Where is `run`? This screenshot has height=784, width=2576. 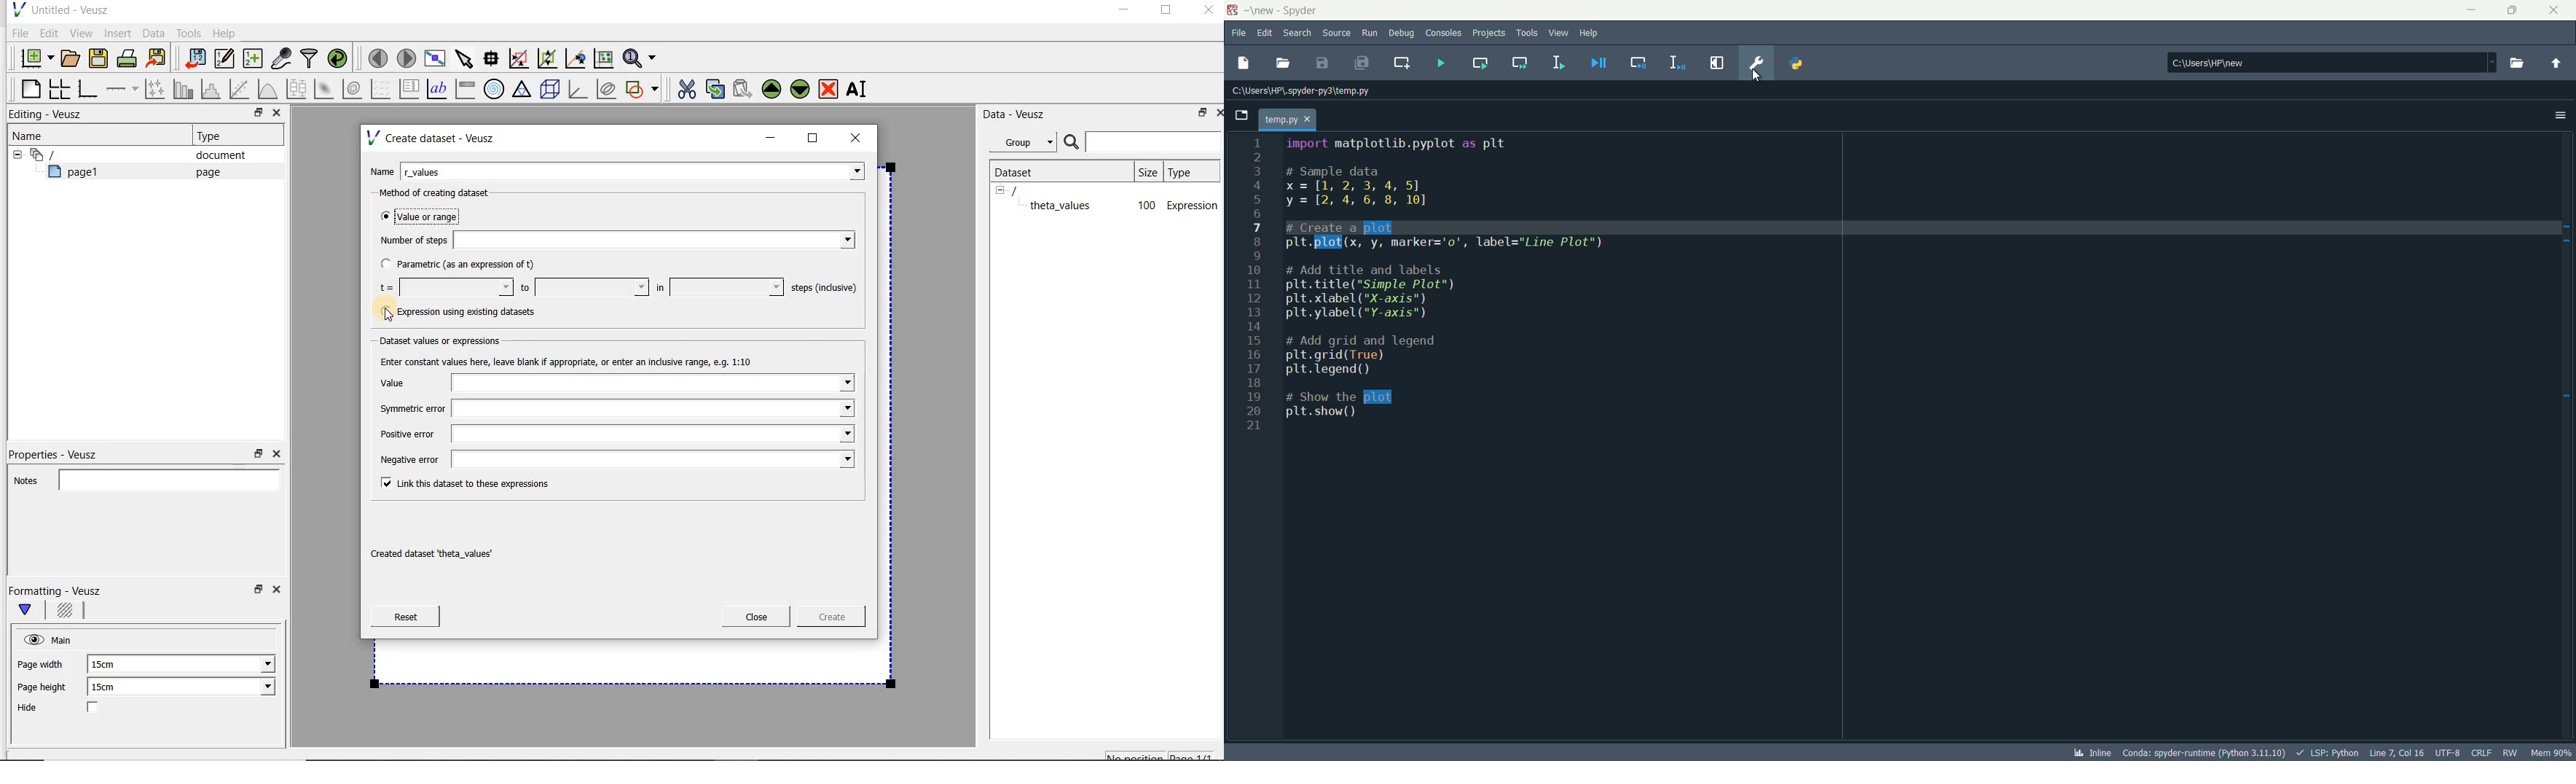 run is located at coordinates (1369, 33).